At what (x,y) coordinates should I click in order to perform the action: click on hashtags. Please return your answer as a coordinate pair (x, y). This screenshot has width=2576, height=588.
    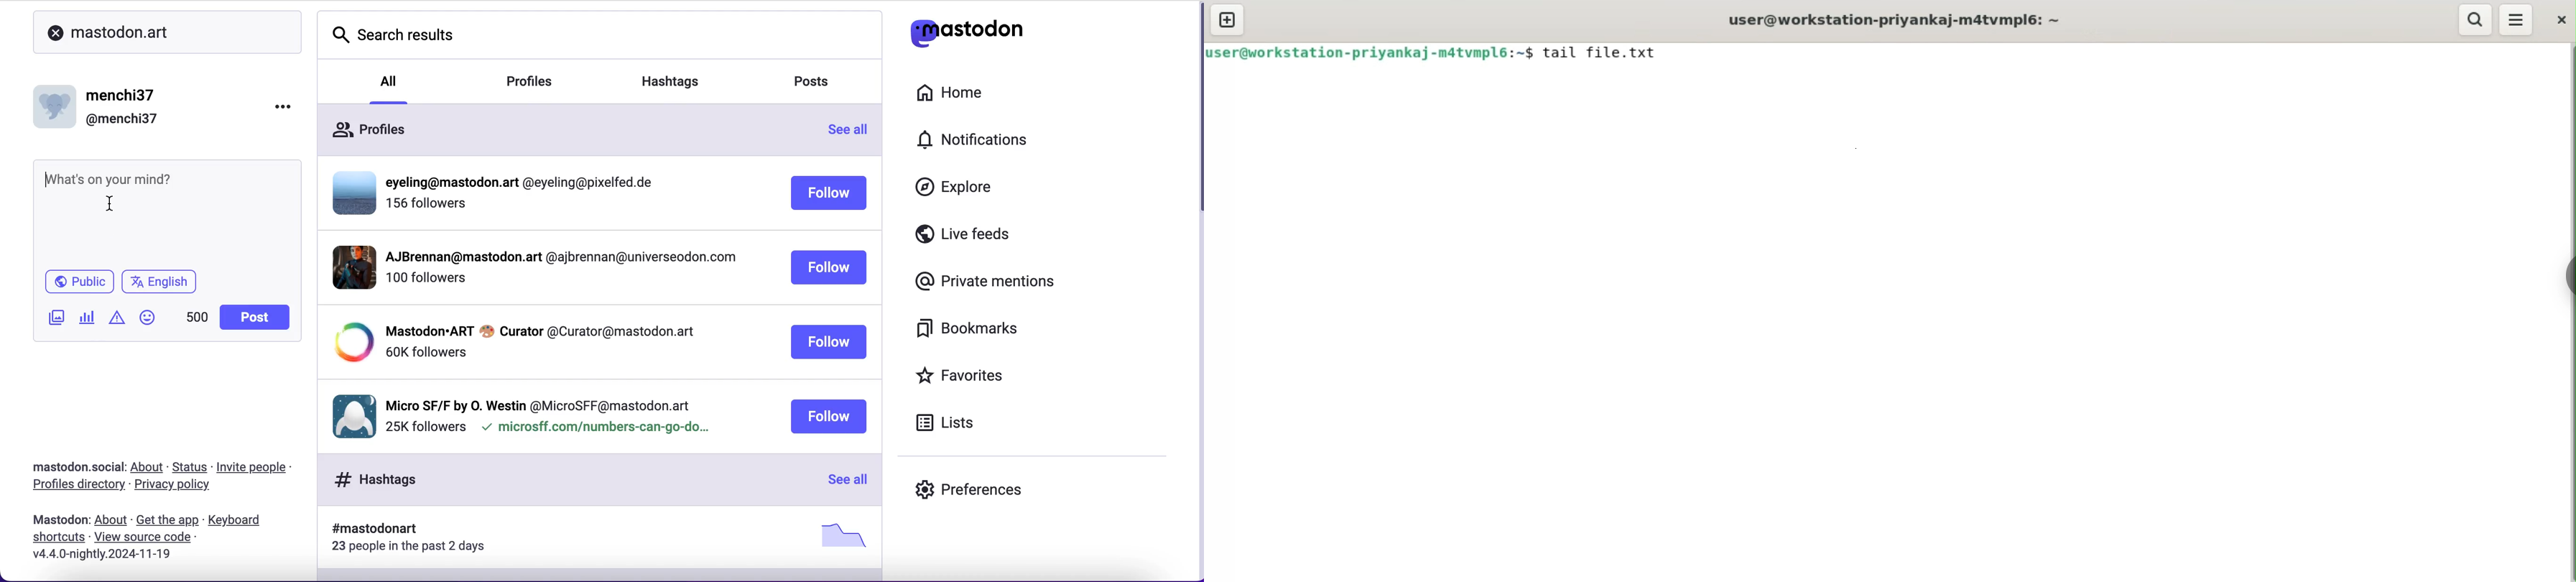
    Looking at the image, I should click on (683, 78).